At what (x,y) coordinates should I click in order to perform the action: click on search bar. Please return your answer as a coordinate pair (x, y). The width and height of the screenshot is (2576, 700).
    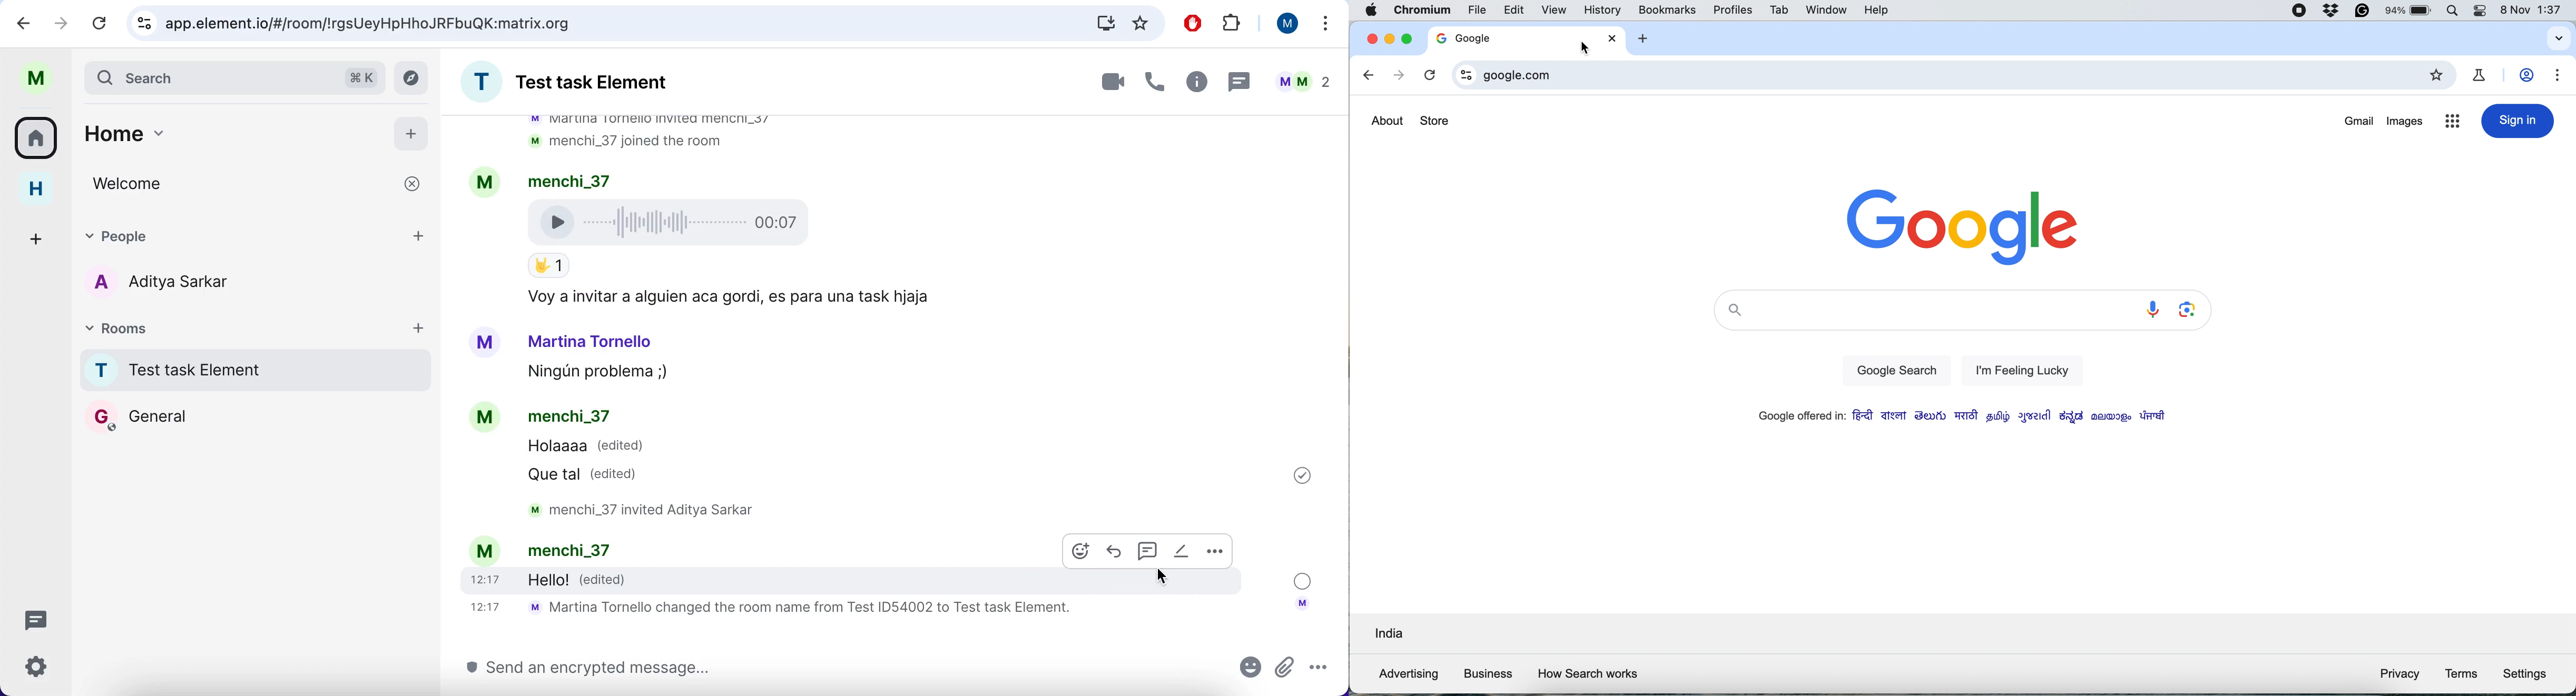
    Looking at the image, I should click on (597, 24).